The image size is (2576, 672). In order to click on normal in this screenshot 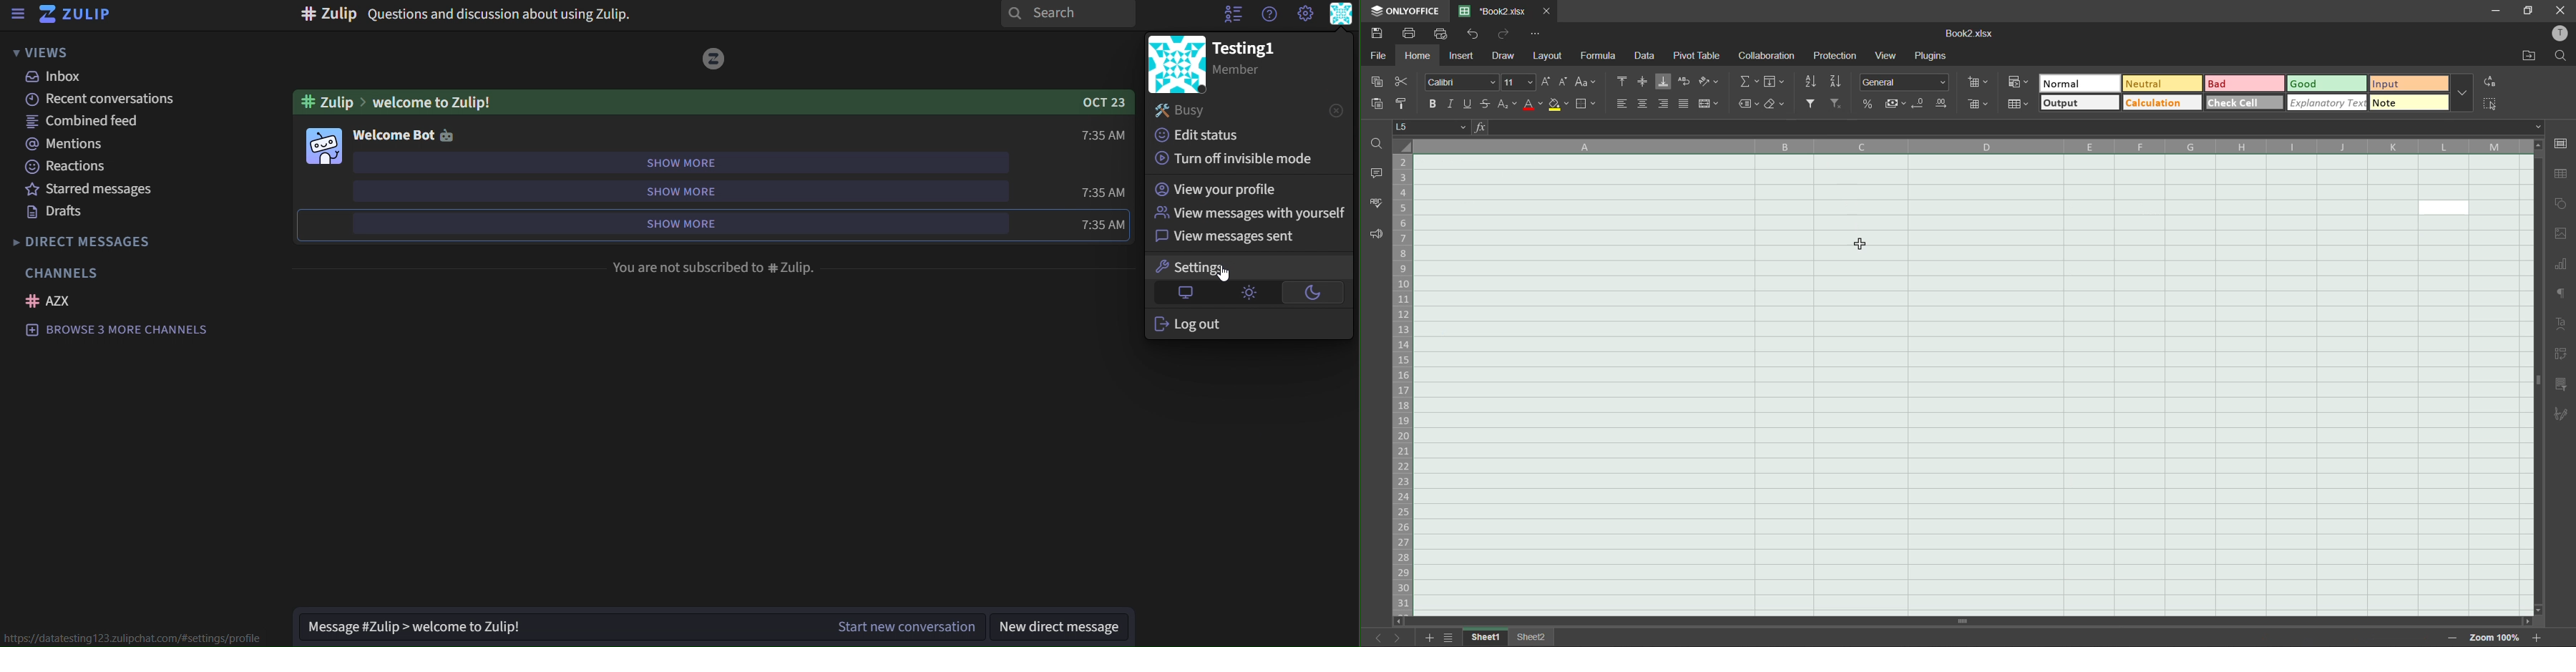, I will do `click(2079, 82)`.